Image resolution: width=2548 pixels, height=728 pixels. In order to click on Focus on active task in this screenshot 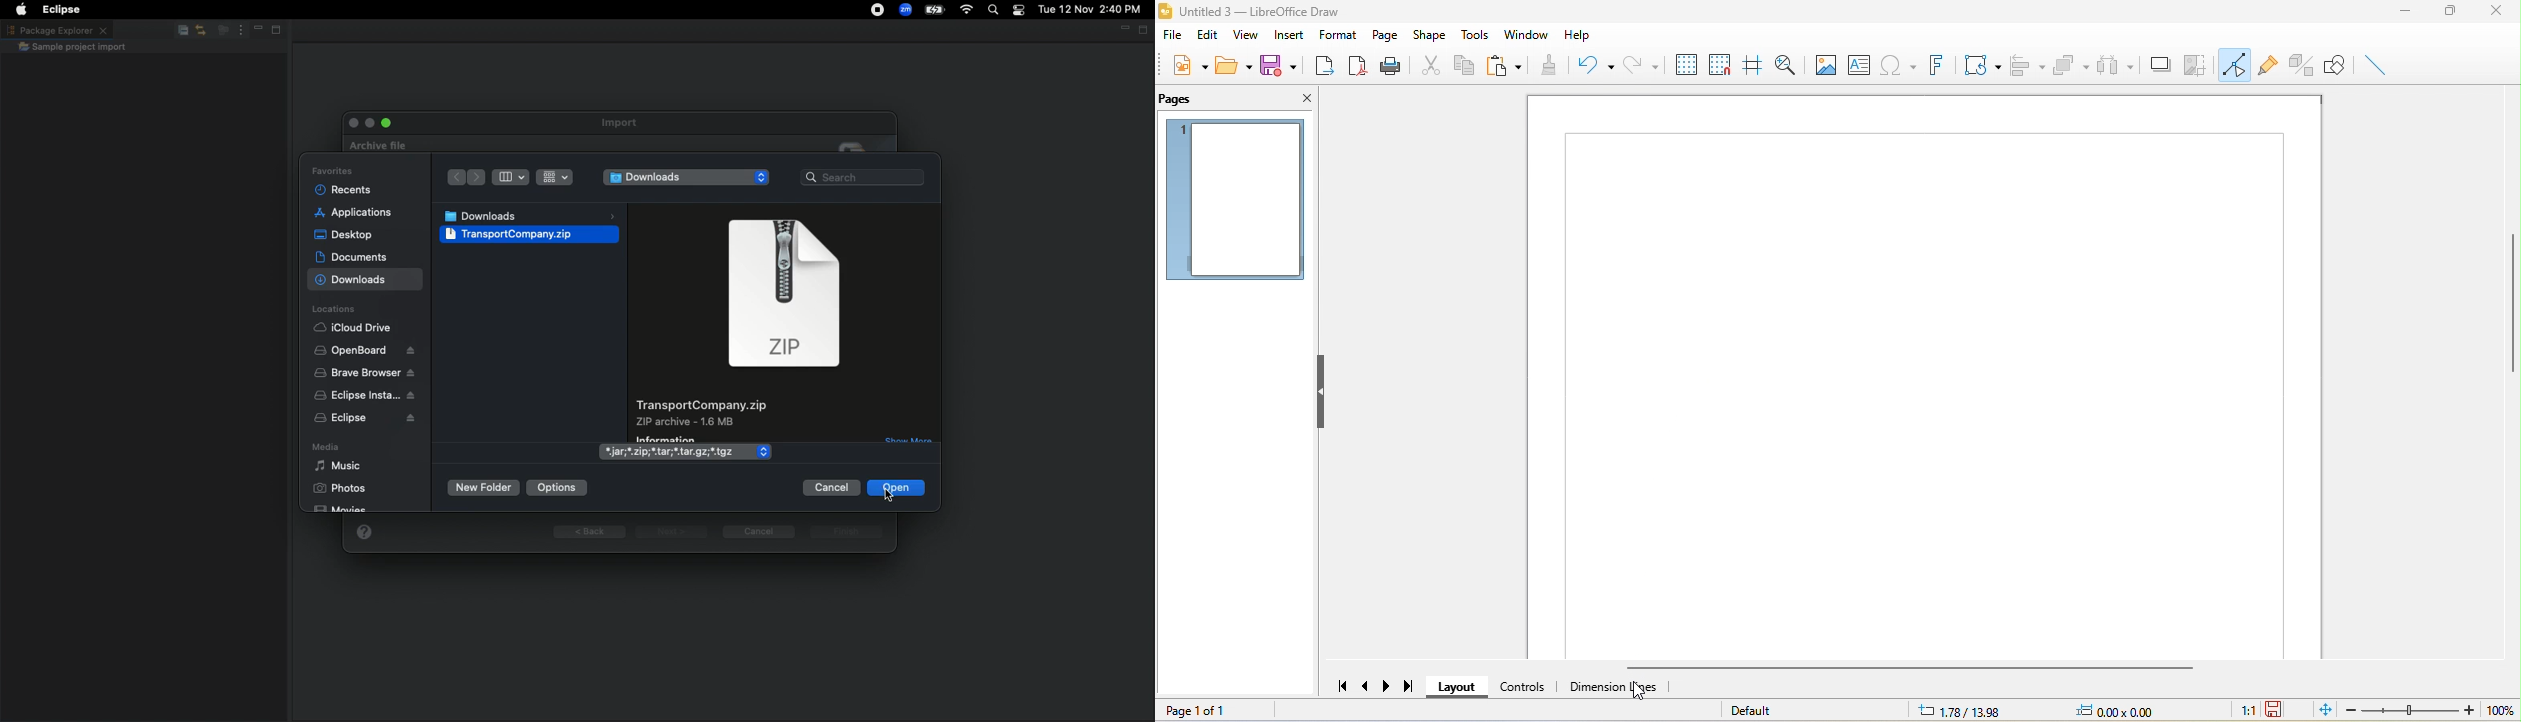, I will do `click(218, 31)`.